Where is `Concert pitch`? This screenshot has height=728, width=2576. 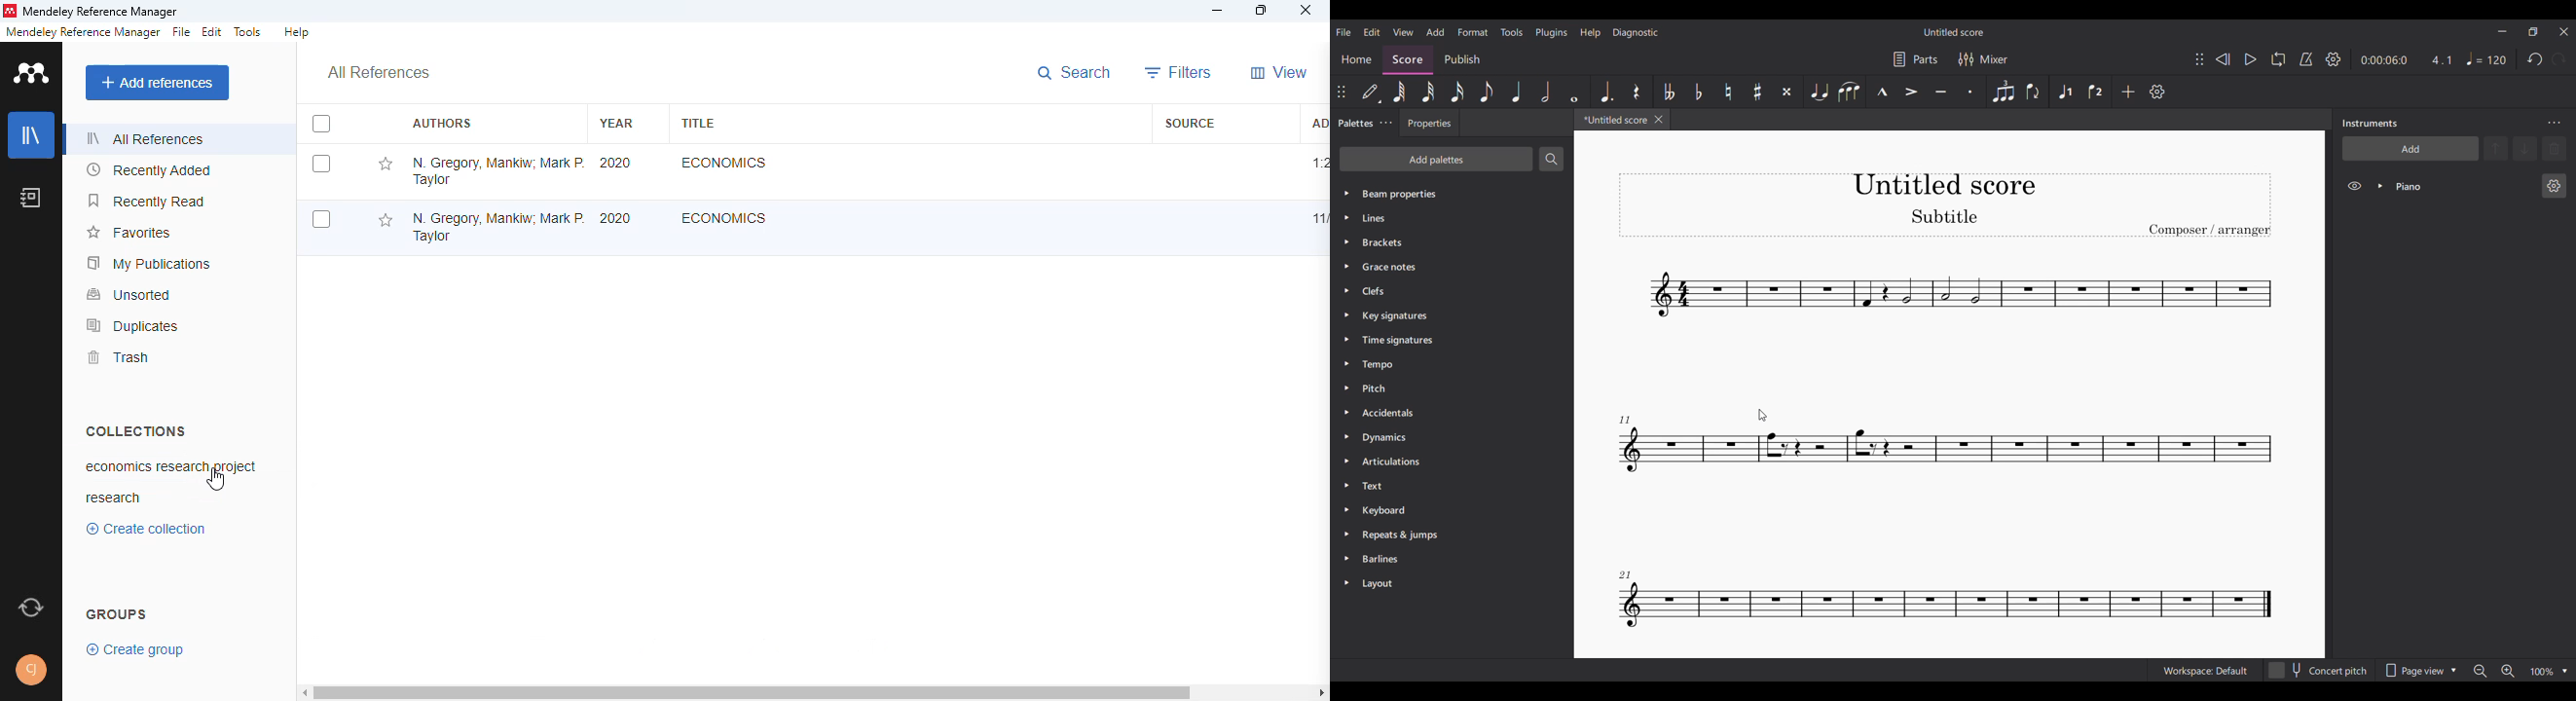
Concert pitch is located at coordinates (2318, 668).